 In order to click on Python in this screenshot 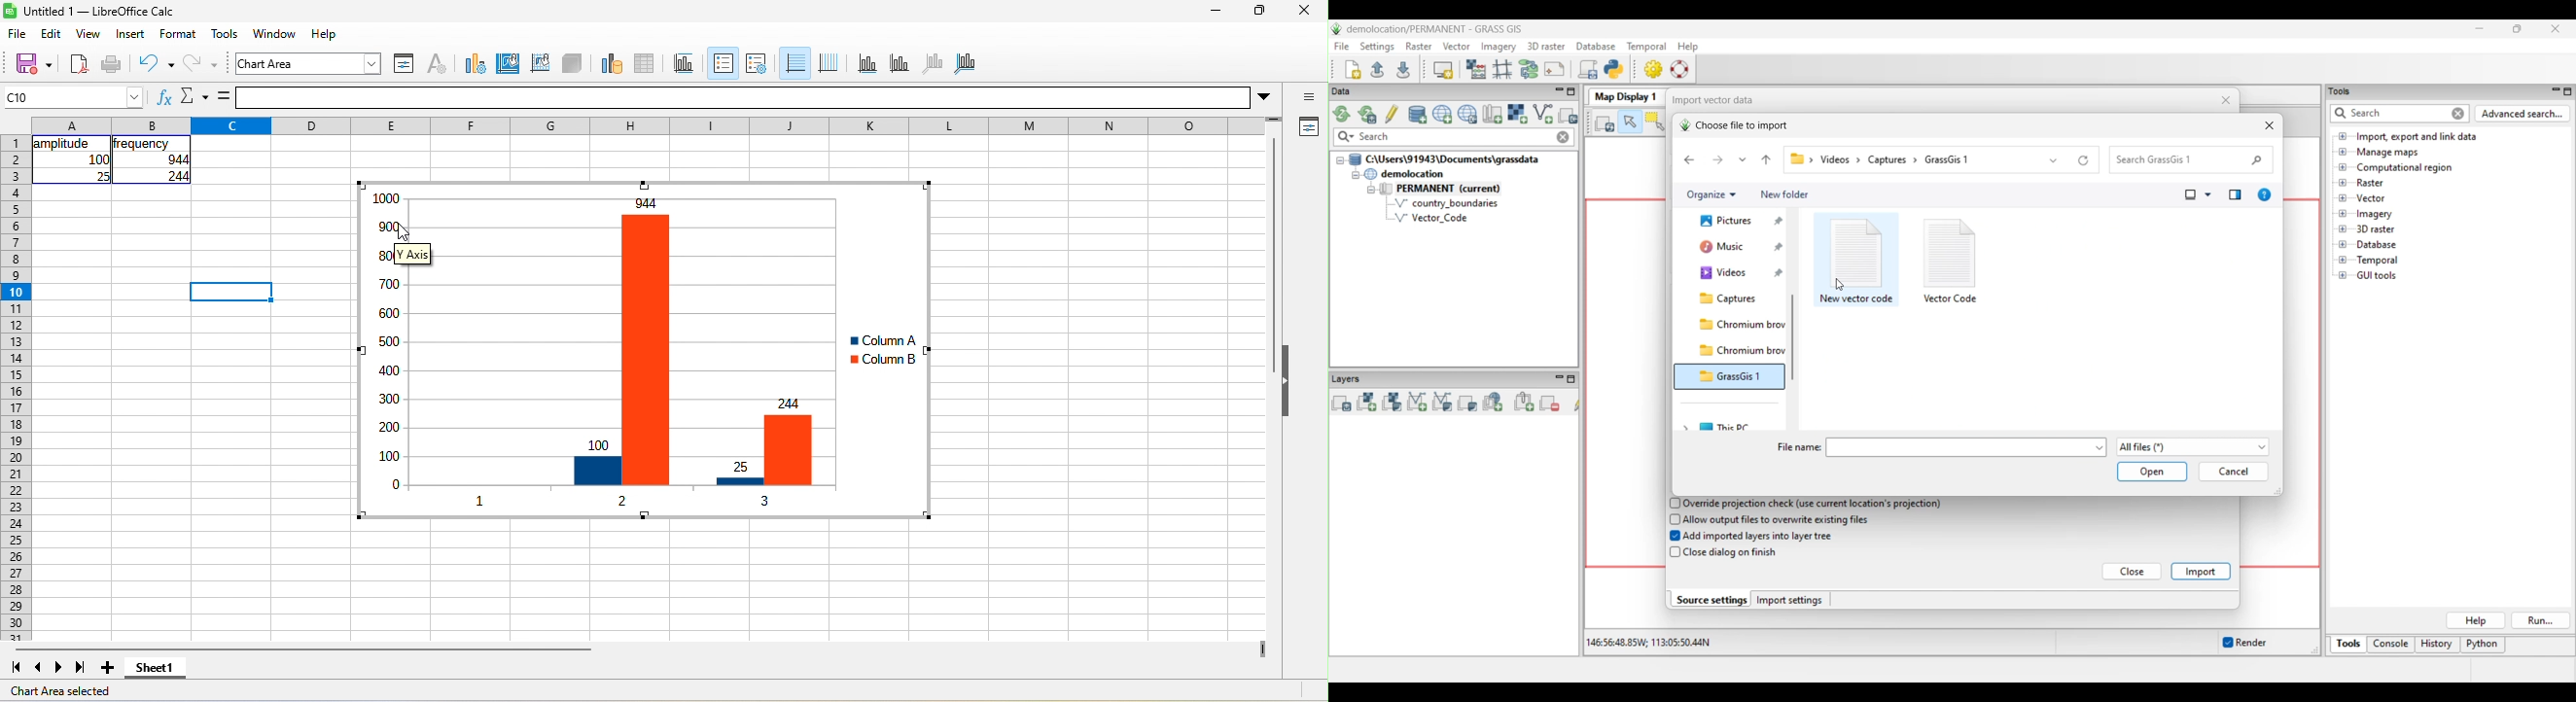, I will do `click(2484, 645)`.